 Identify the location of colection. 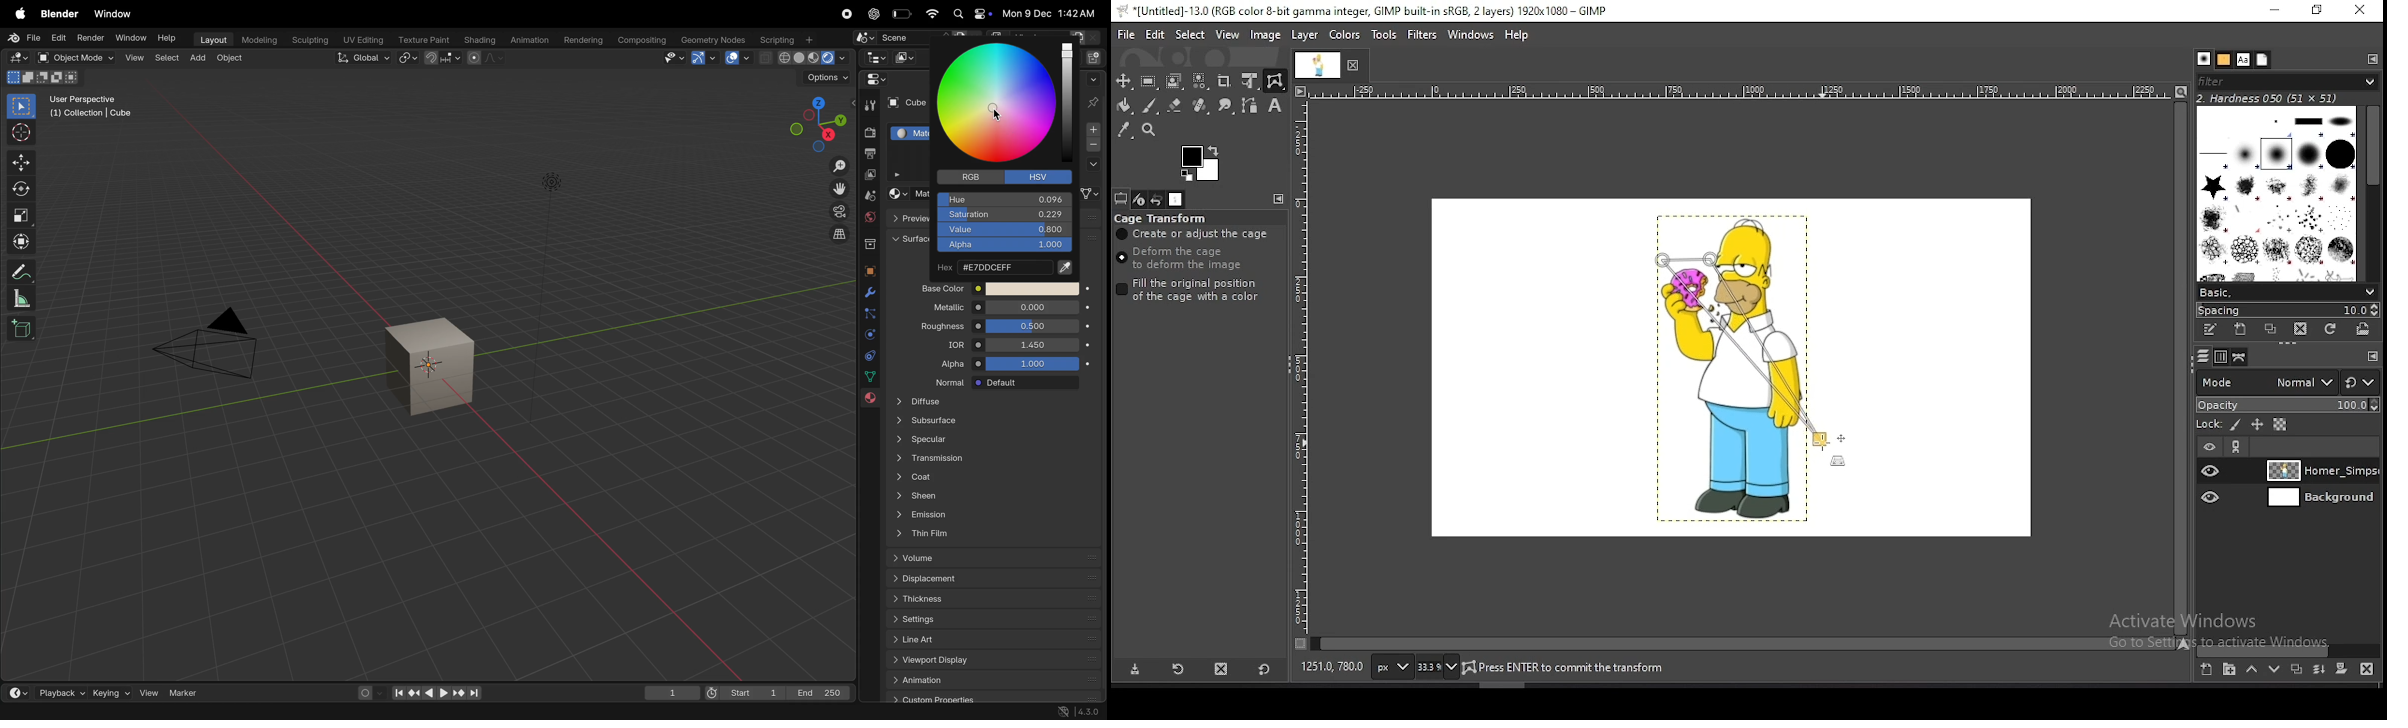
(869, 241).